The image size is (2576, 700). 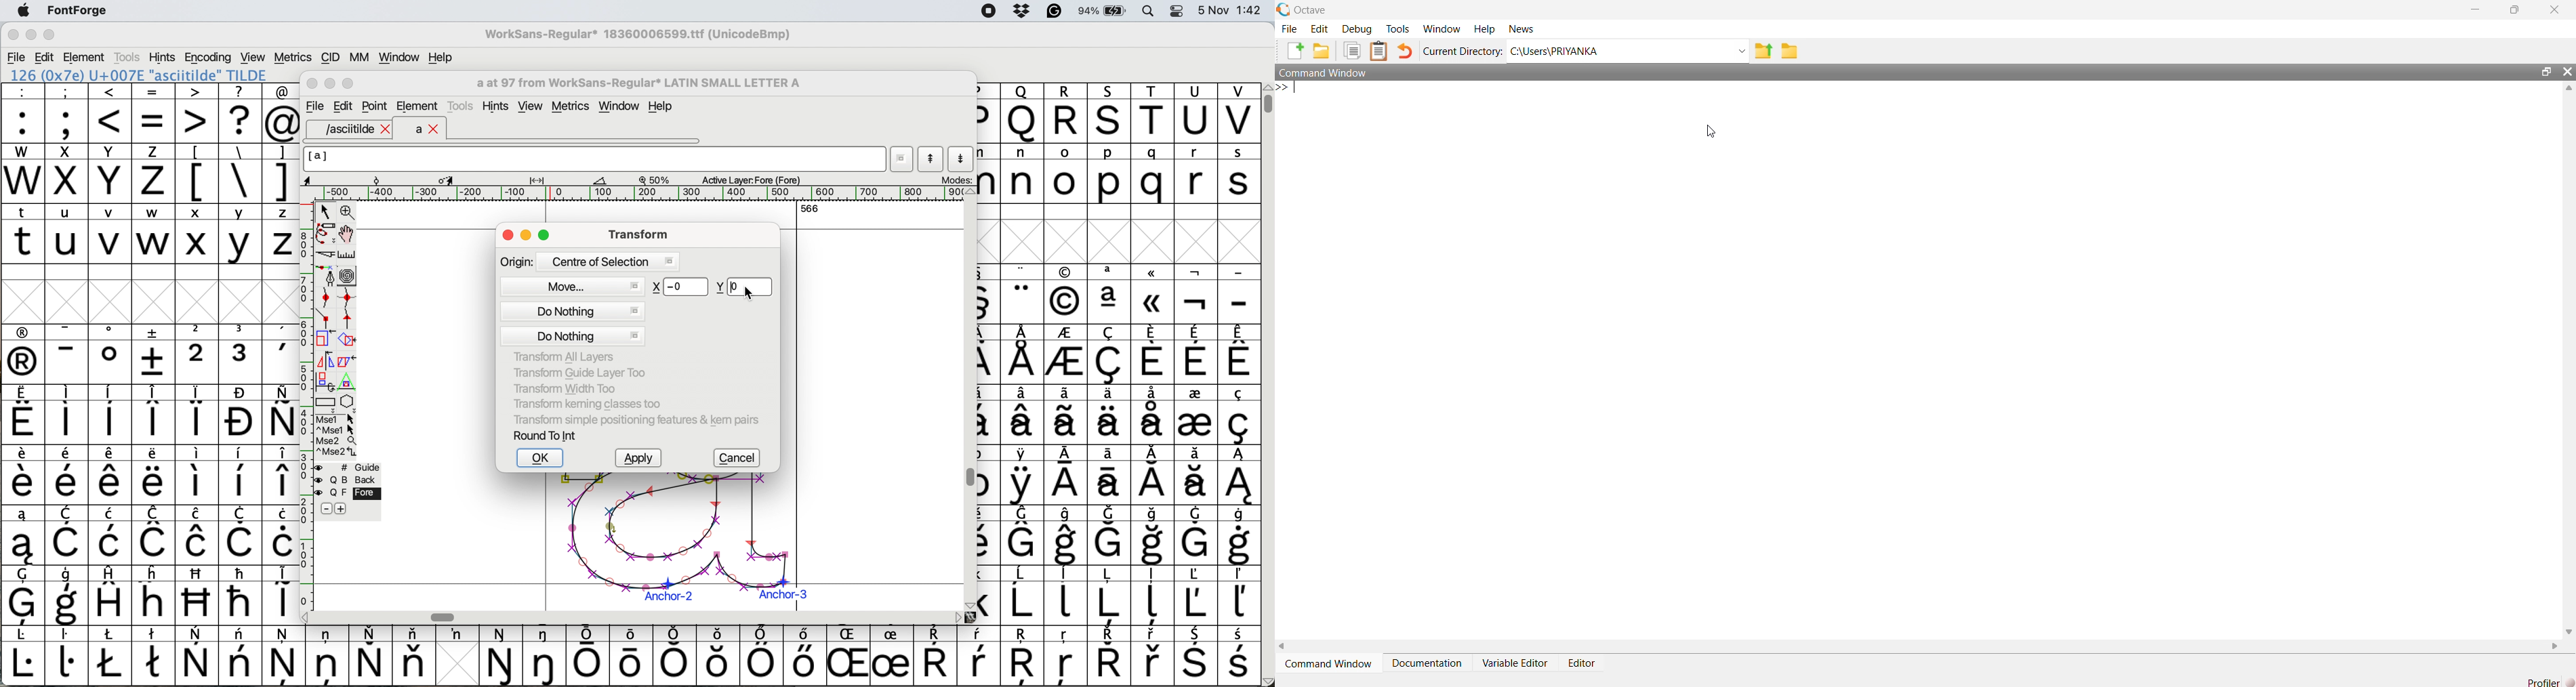 I want to click on symbol, so click(x=198, y=656).